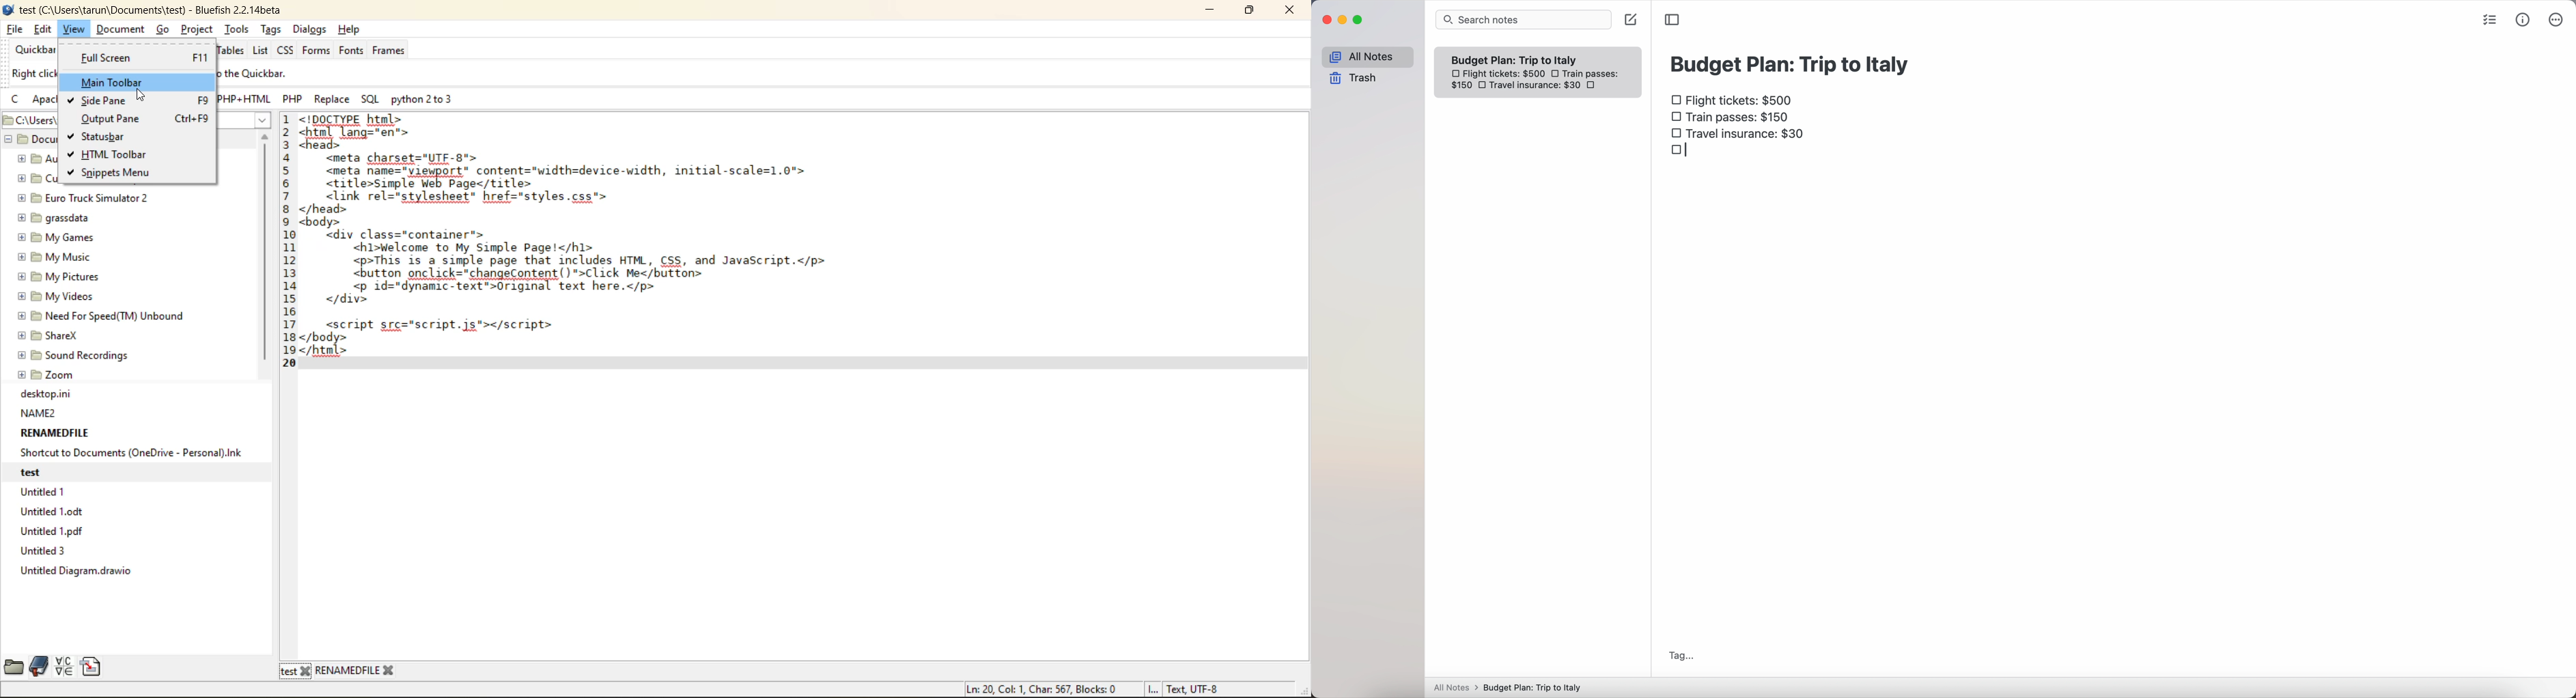 This screenshot has width=2576, height=700. I want to click on Untitled 1, so click(45, 491).